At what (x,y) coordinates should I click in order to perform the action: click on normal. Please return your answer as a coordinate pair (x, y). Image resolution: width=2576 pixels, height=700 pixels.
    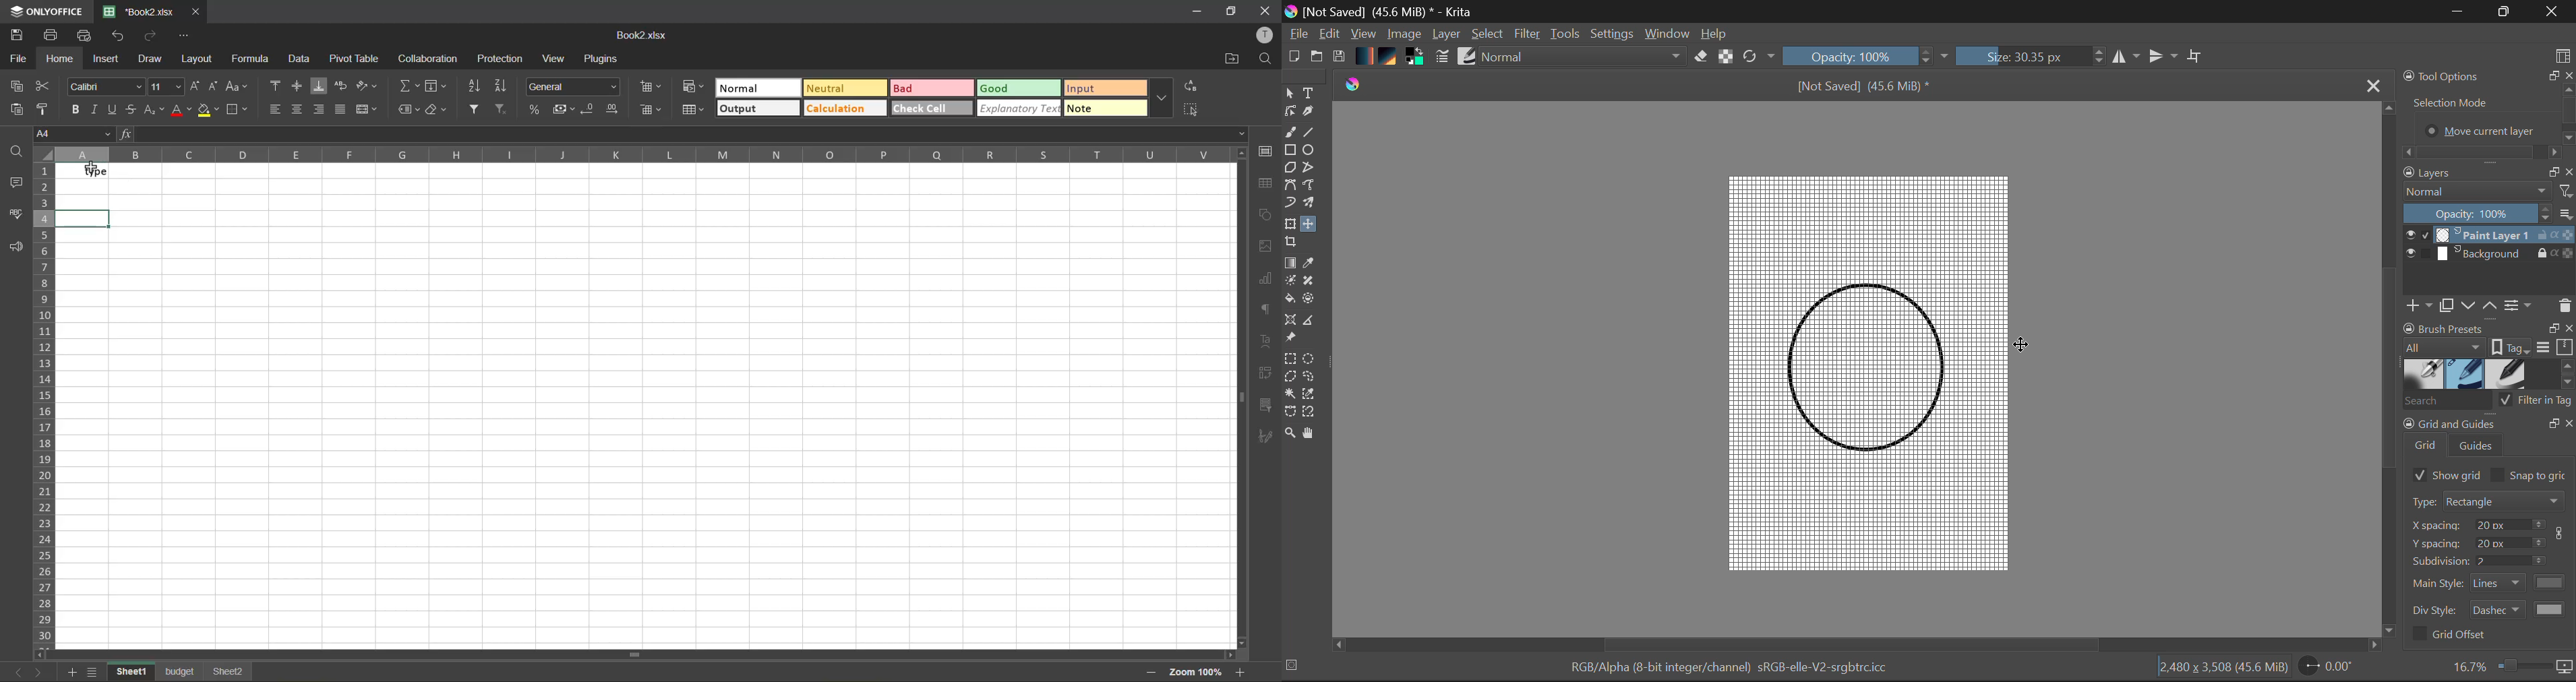
    Looking at the image, I should click on (759, 88).